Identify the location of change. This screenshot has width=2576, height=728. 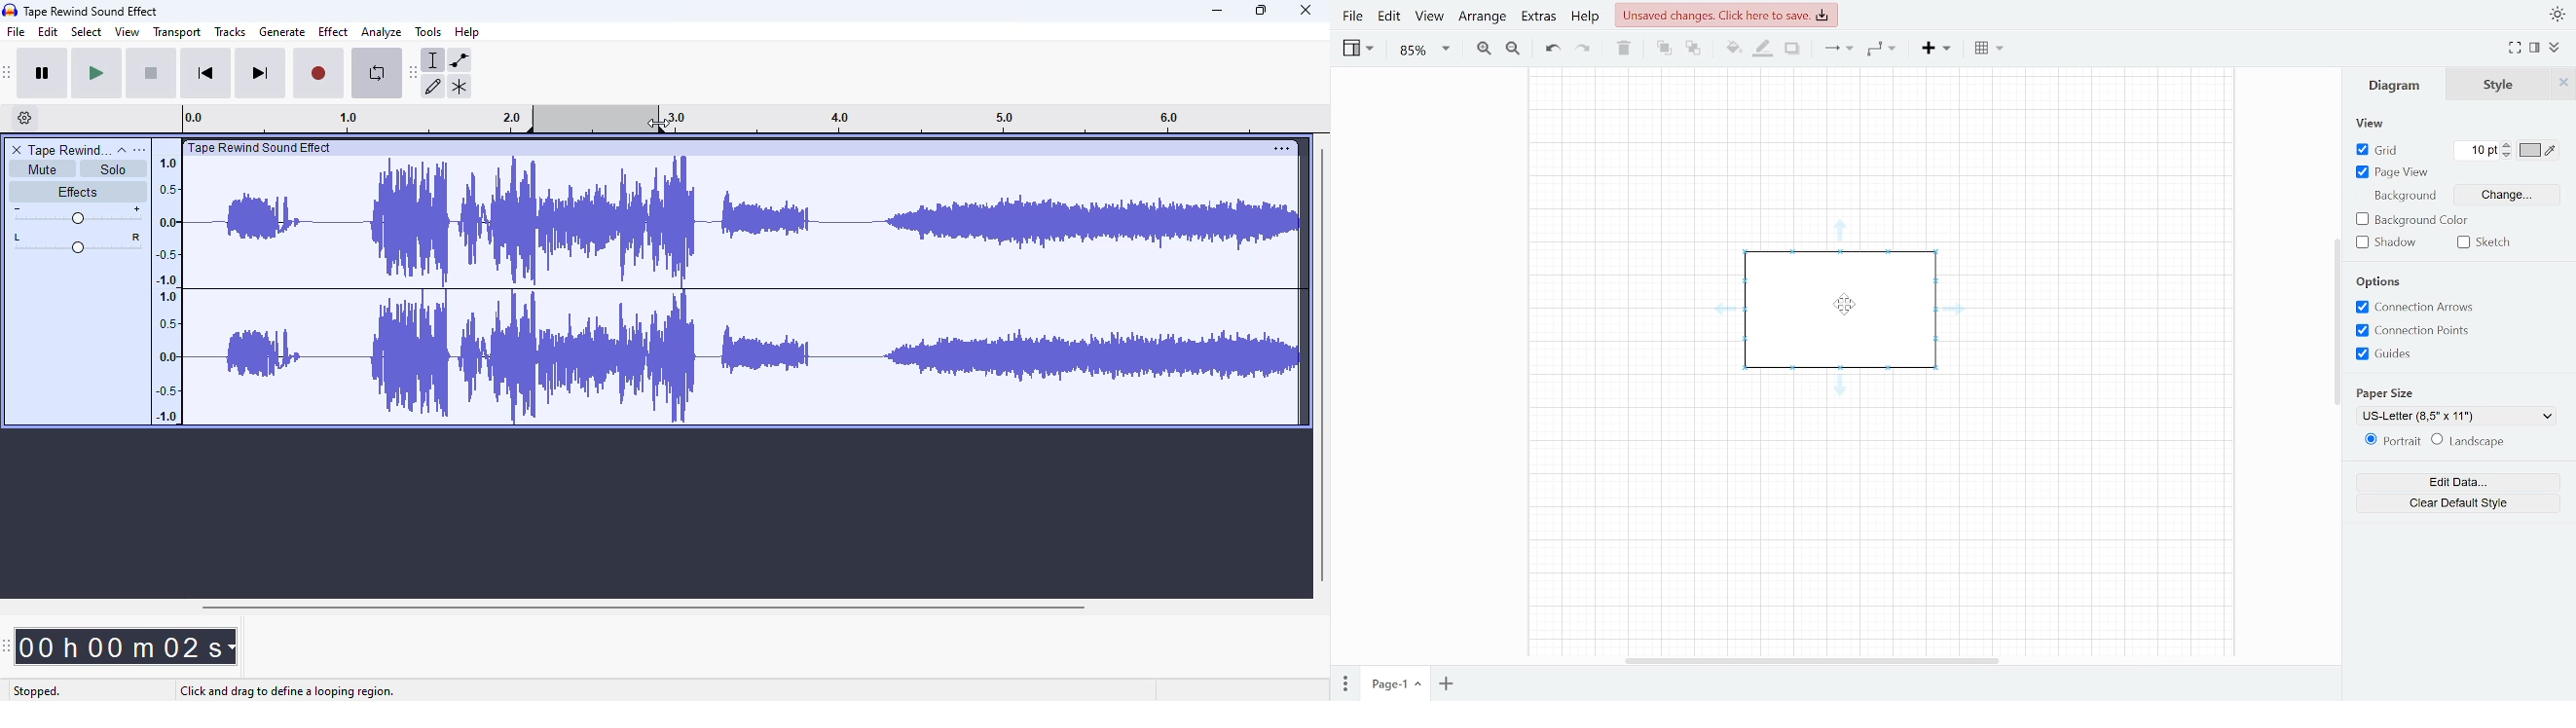
(2490, 195).